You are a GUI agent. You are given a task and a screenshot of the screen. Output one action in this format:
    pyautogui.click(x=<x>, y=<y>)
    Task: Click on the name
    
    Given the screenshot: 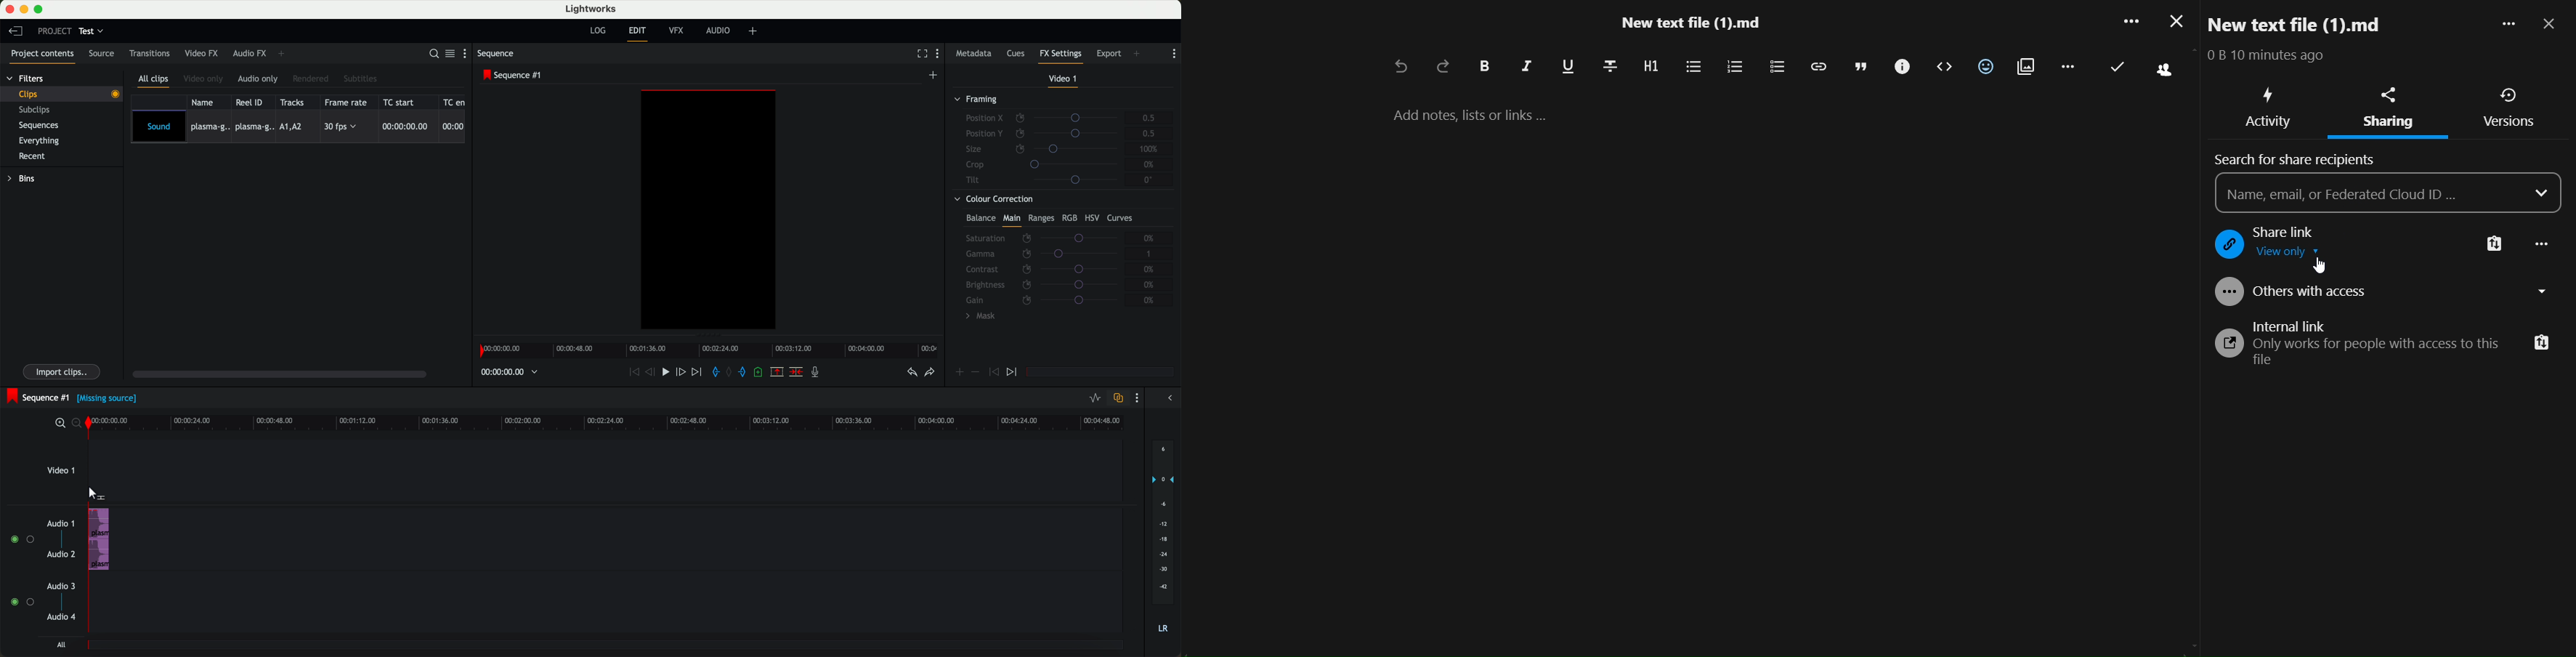 What is the action you would take?
    pyautogui.click(x=205, y=102)
    